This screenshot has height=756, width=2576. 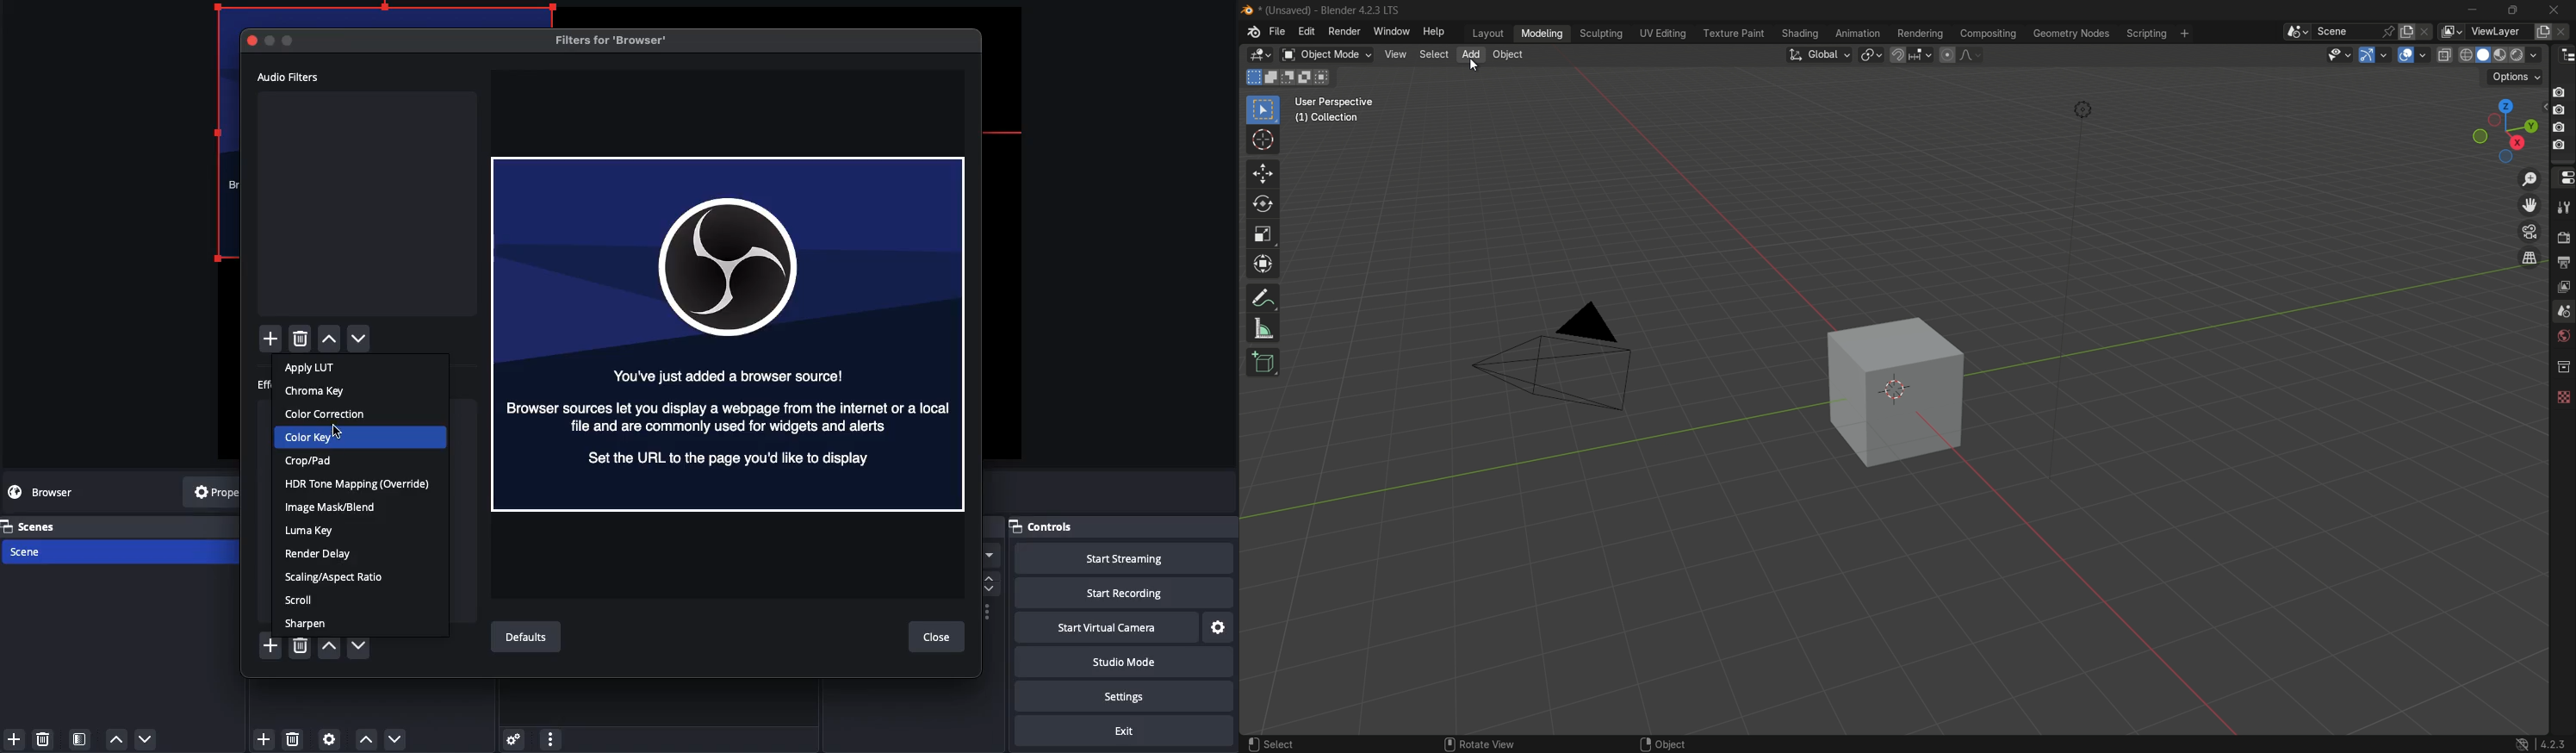 I want to click on Scroll, so click(x=300, y=600).